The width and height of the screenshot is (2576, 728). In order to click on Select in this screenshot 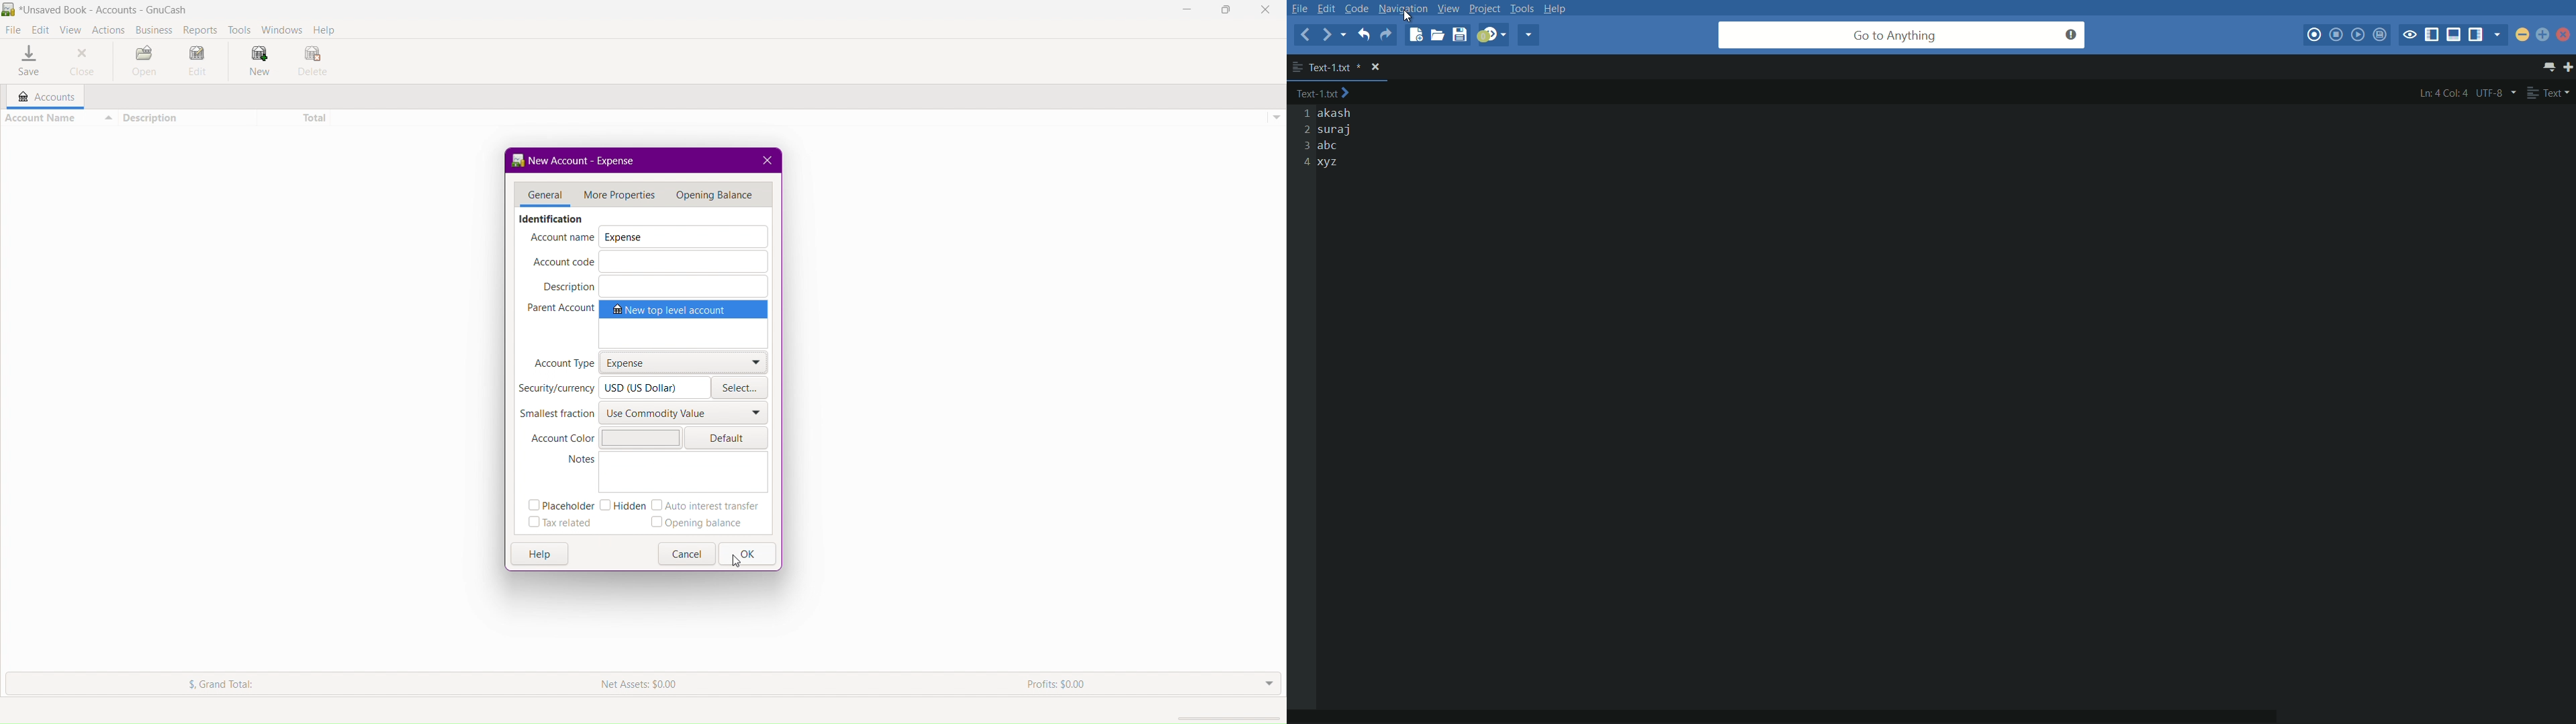, I will do `click(741, 389)`.